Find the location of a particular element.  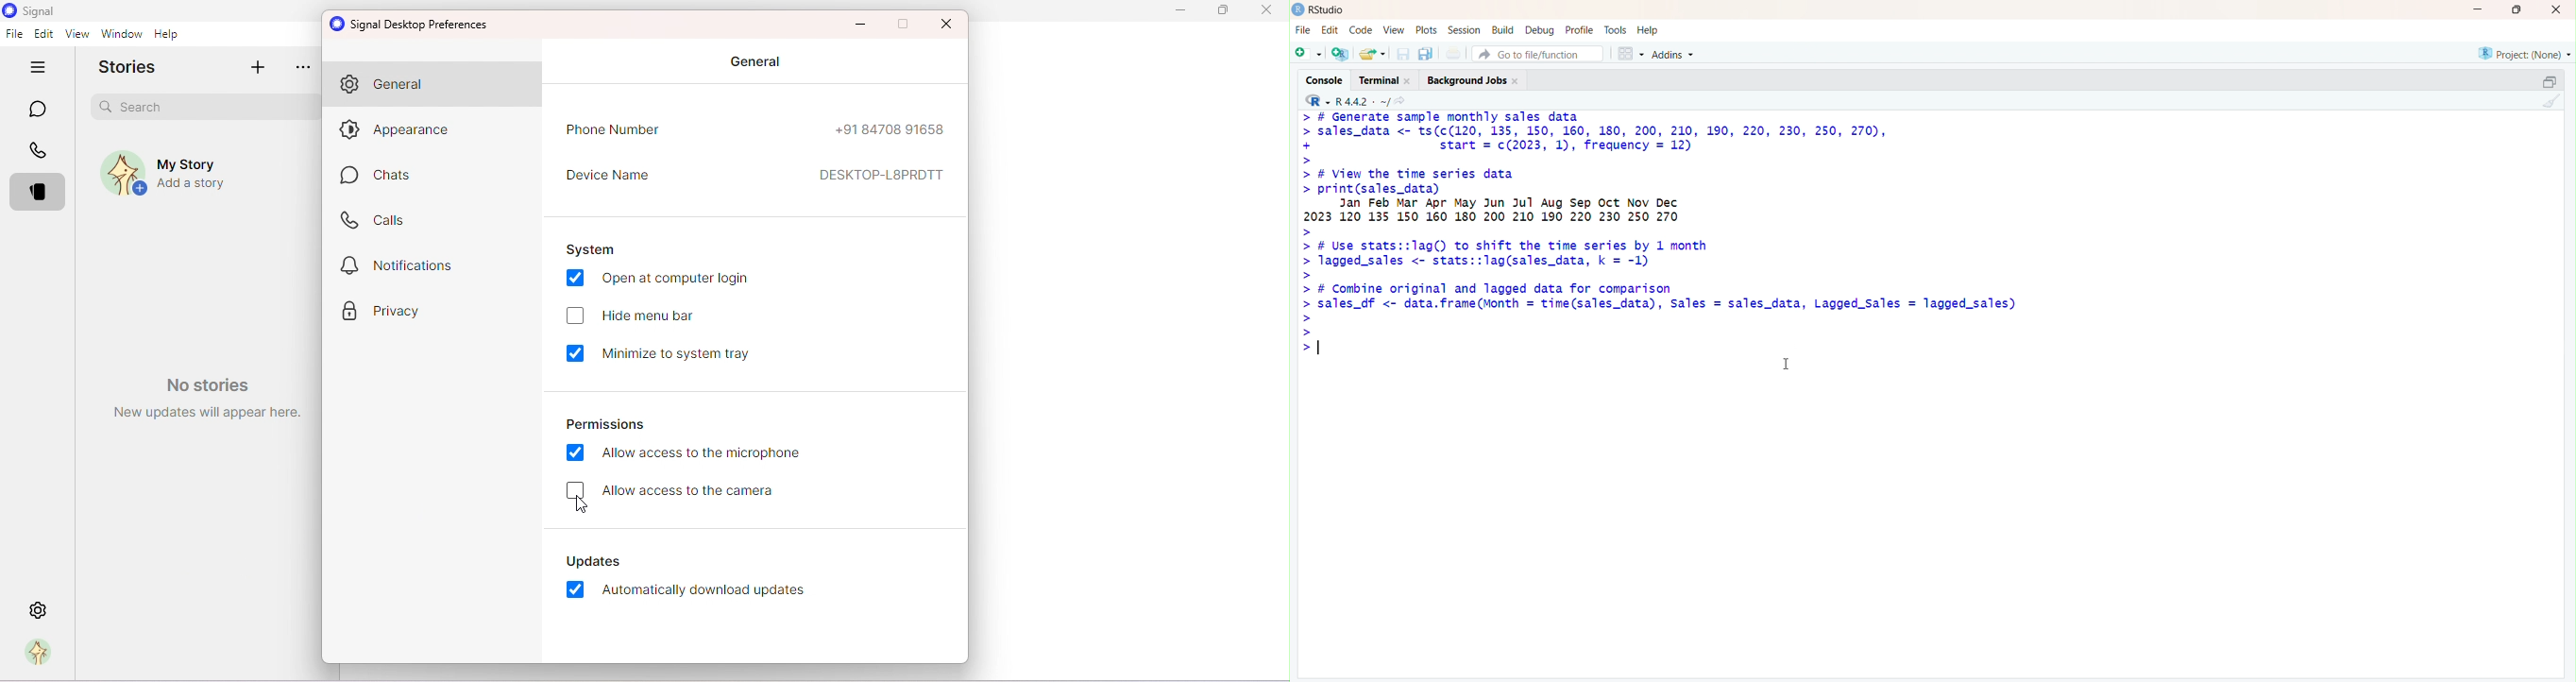

maximize is located at coordinates (2517, 9).